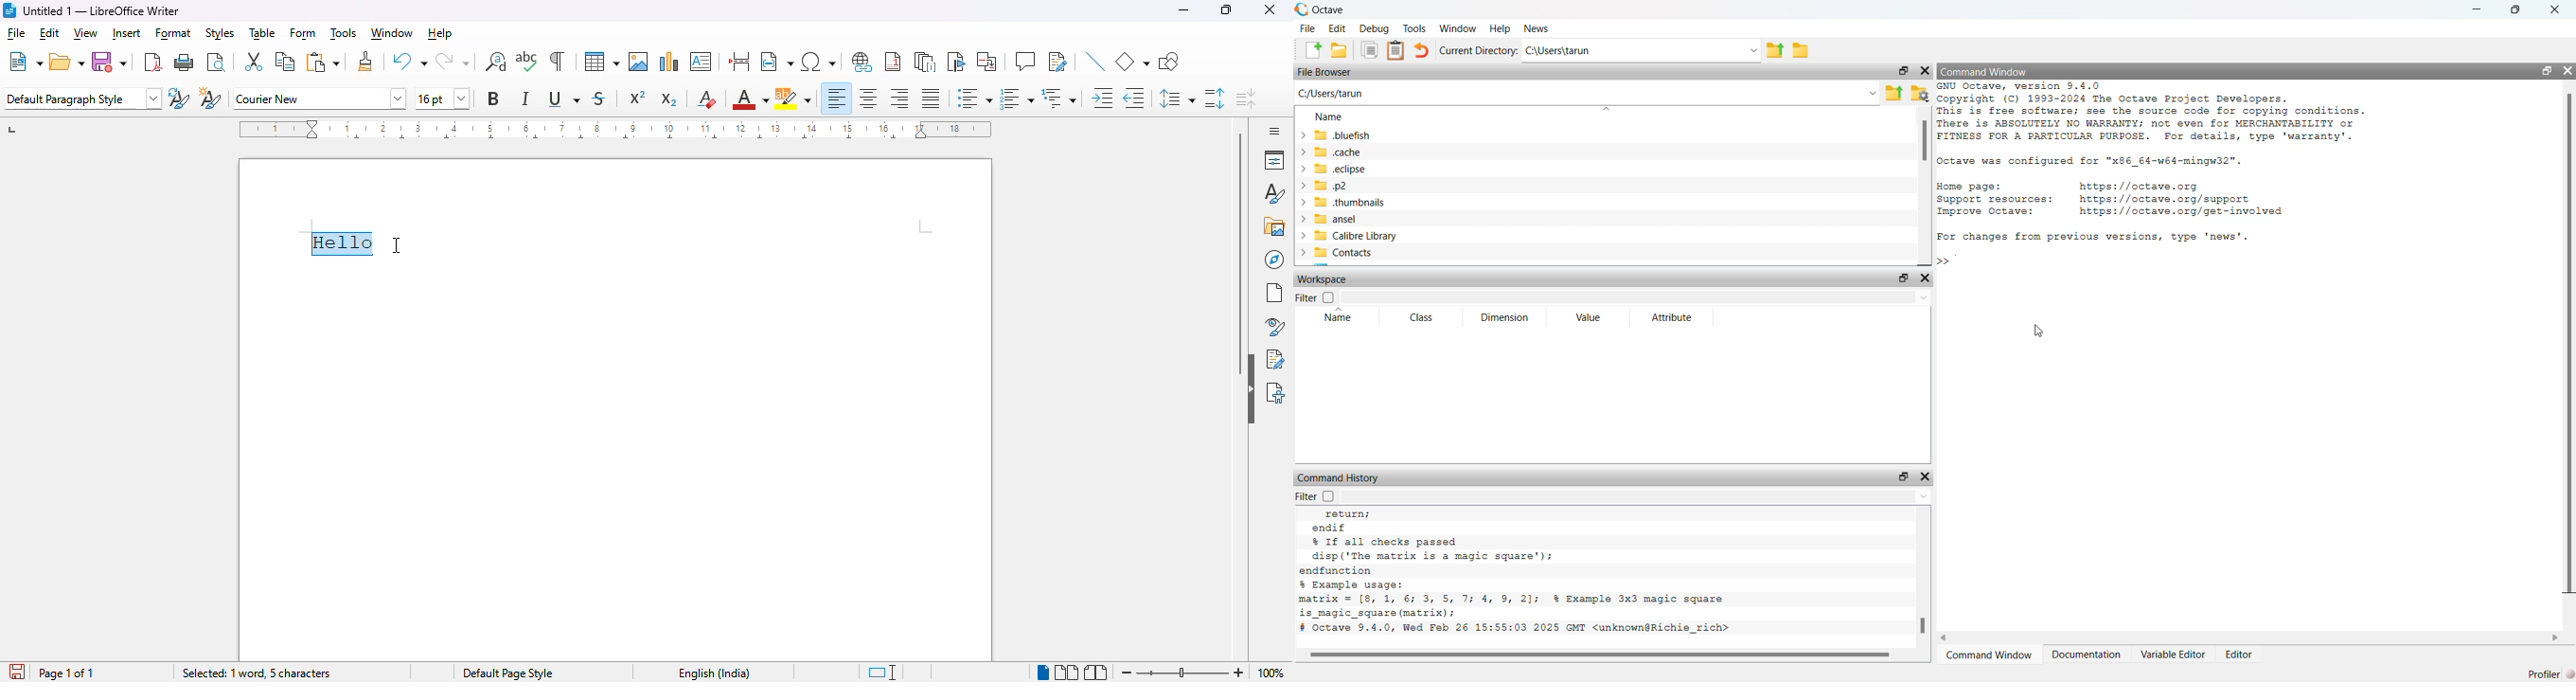 The width and height of the screenshot is (2576, 700). I want to click on accessibility check, so click(1275, 391).